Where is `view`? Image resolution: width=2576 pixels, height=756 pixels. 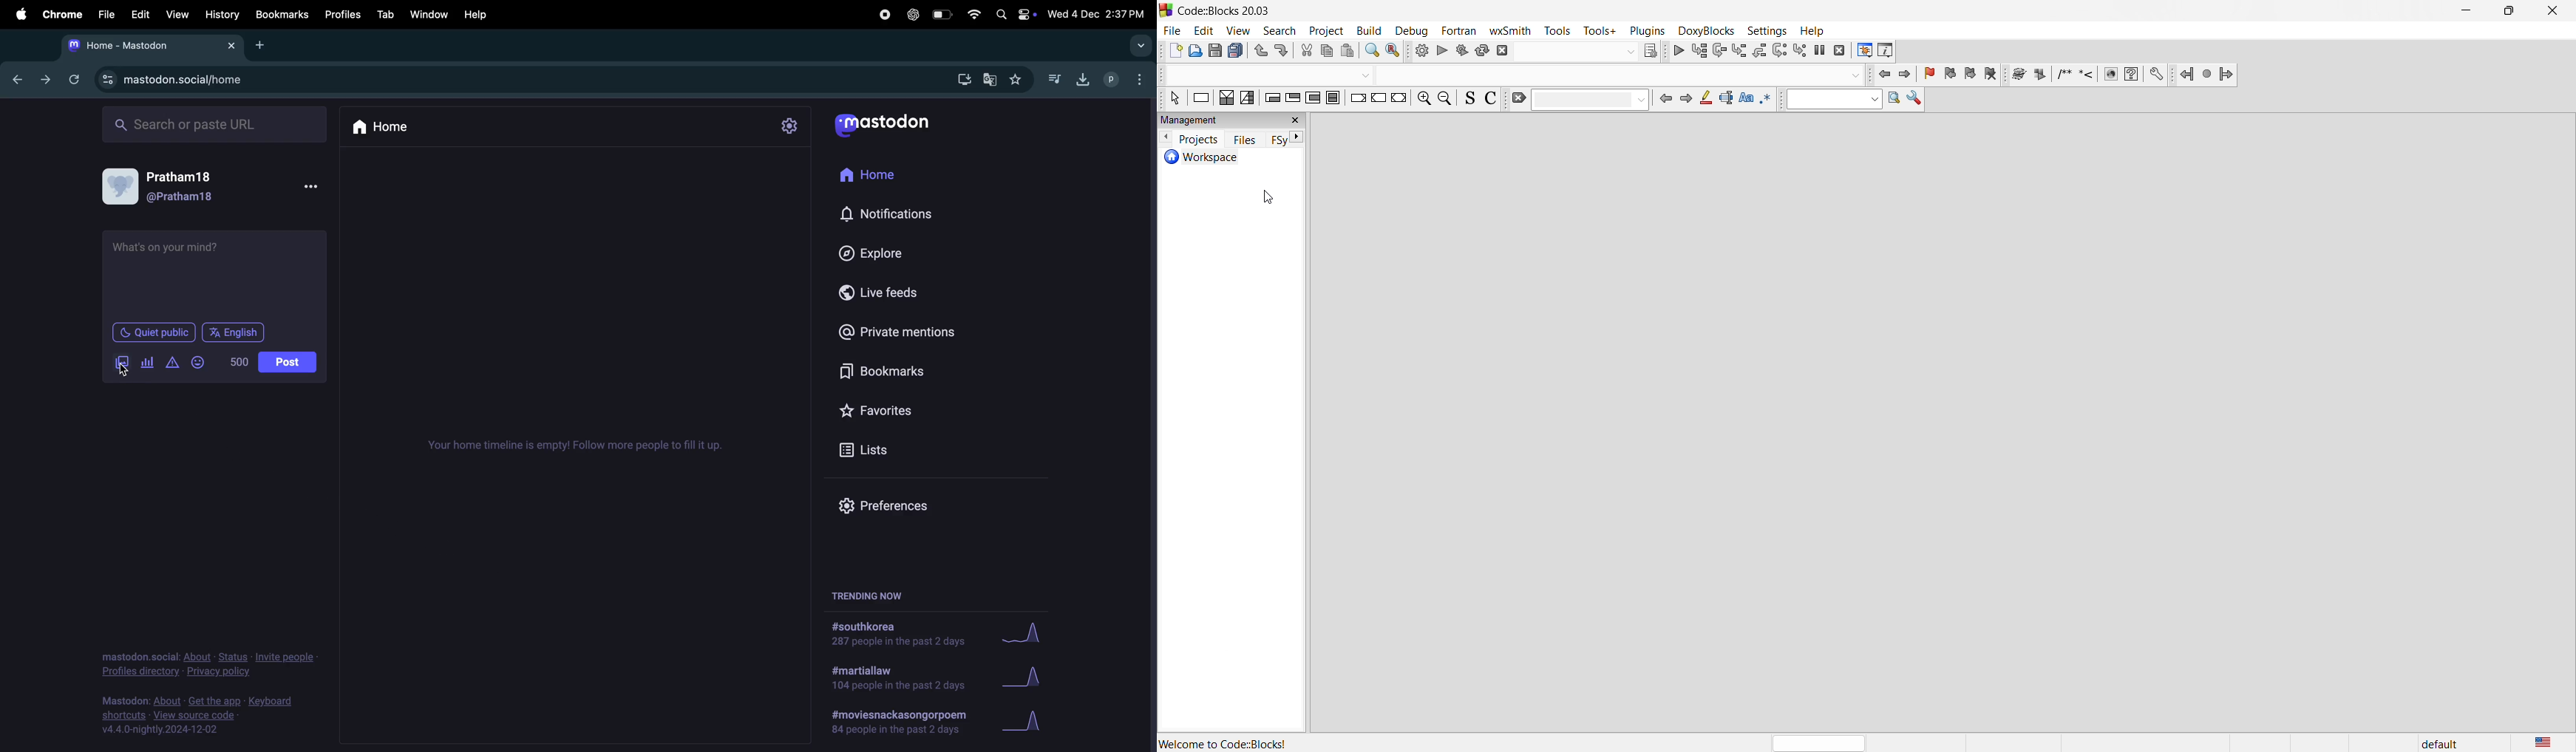 view is located at coordinates (1239, 31).